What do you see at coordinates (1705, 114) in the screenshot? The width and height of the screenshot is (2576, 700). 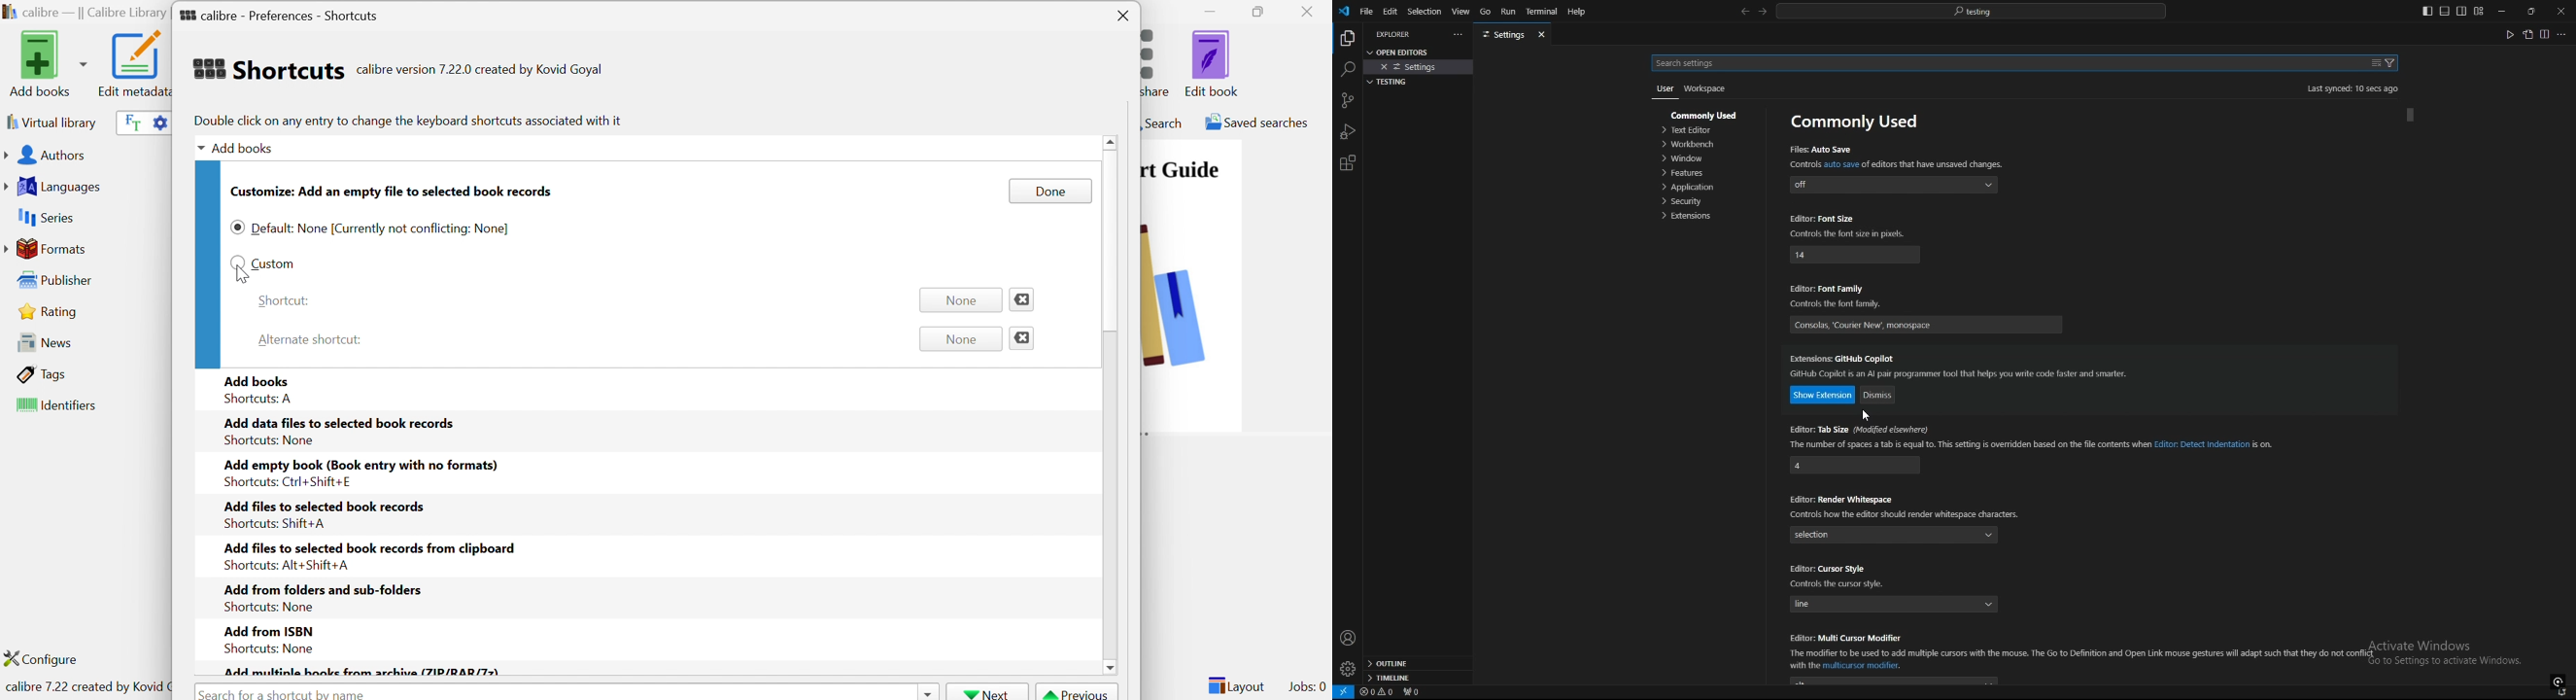 I see `commonly used` at bounding box center [1705, 114].